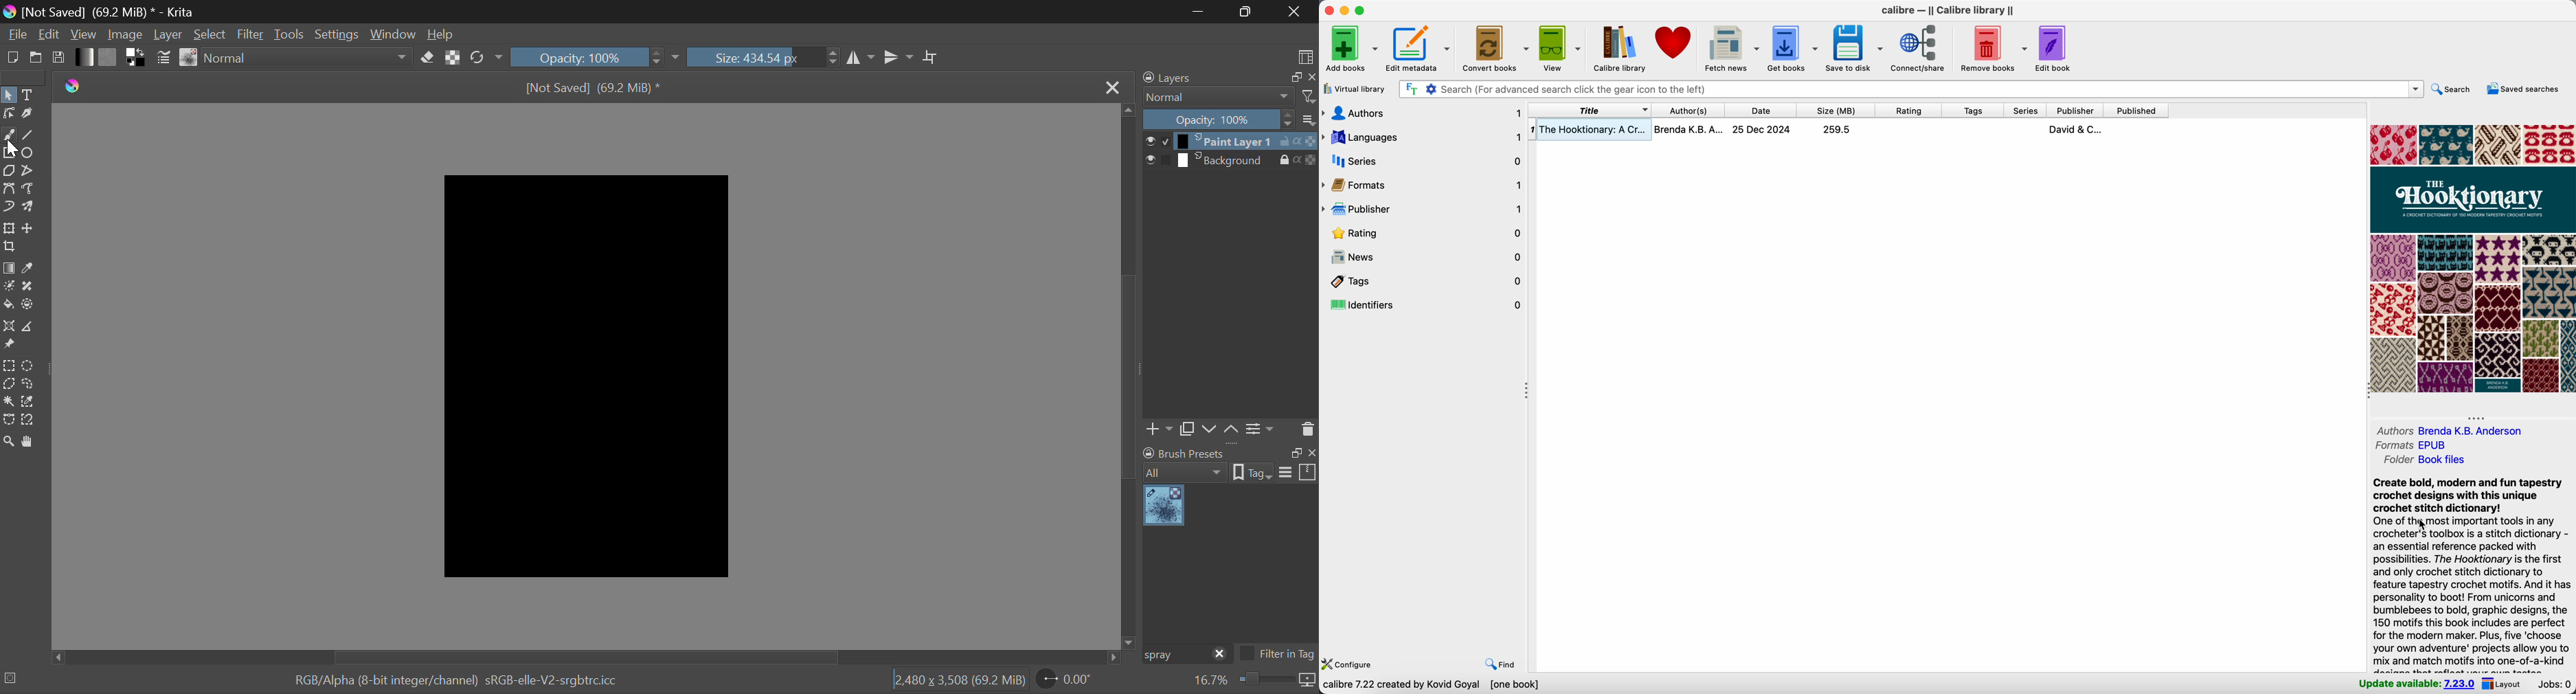 The height and width of the screenshot is (700, 2576). What do you see at coordinates (1343, 11) in the screenshot?
I see `minimize` at bounding box center [1343, 11].